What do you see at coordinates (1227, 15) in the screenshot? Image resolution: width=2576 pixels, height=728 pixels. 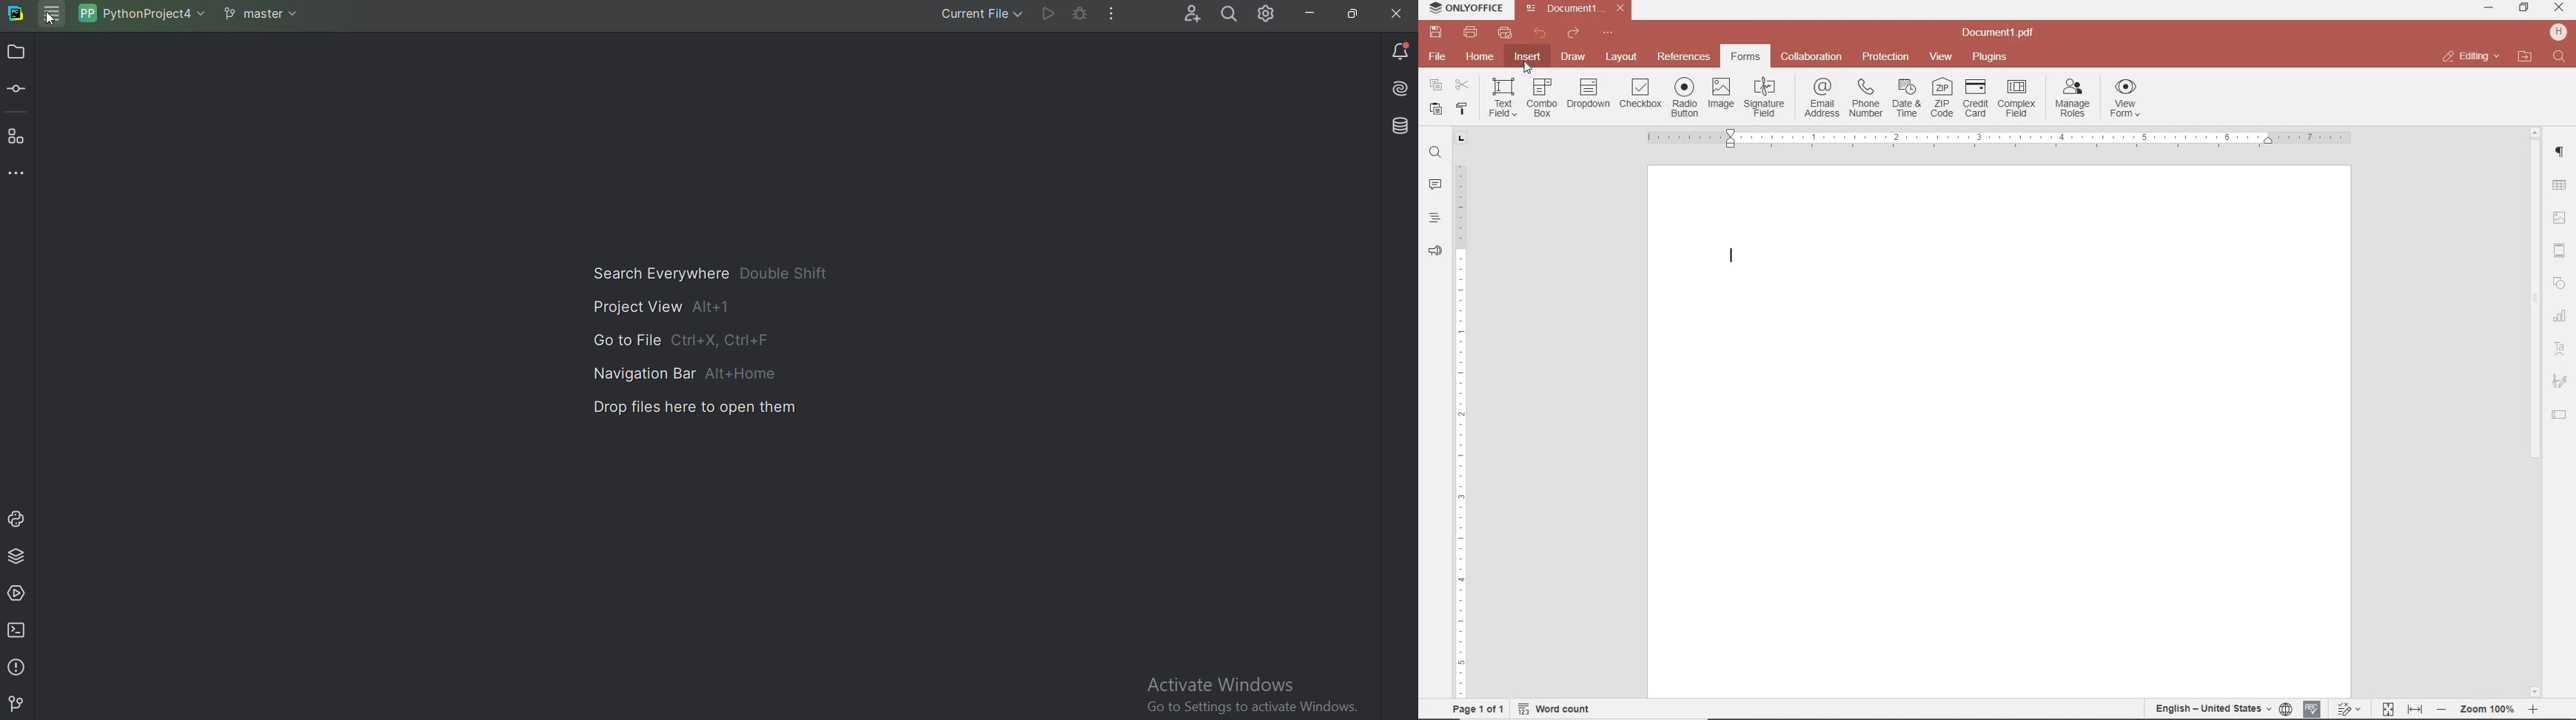 I see `Search everywhere` at bounding box center [1227, 15].